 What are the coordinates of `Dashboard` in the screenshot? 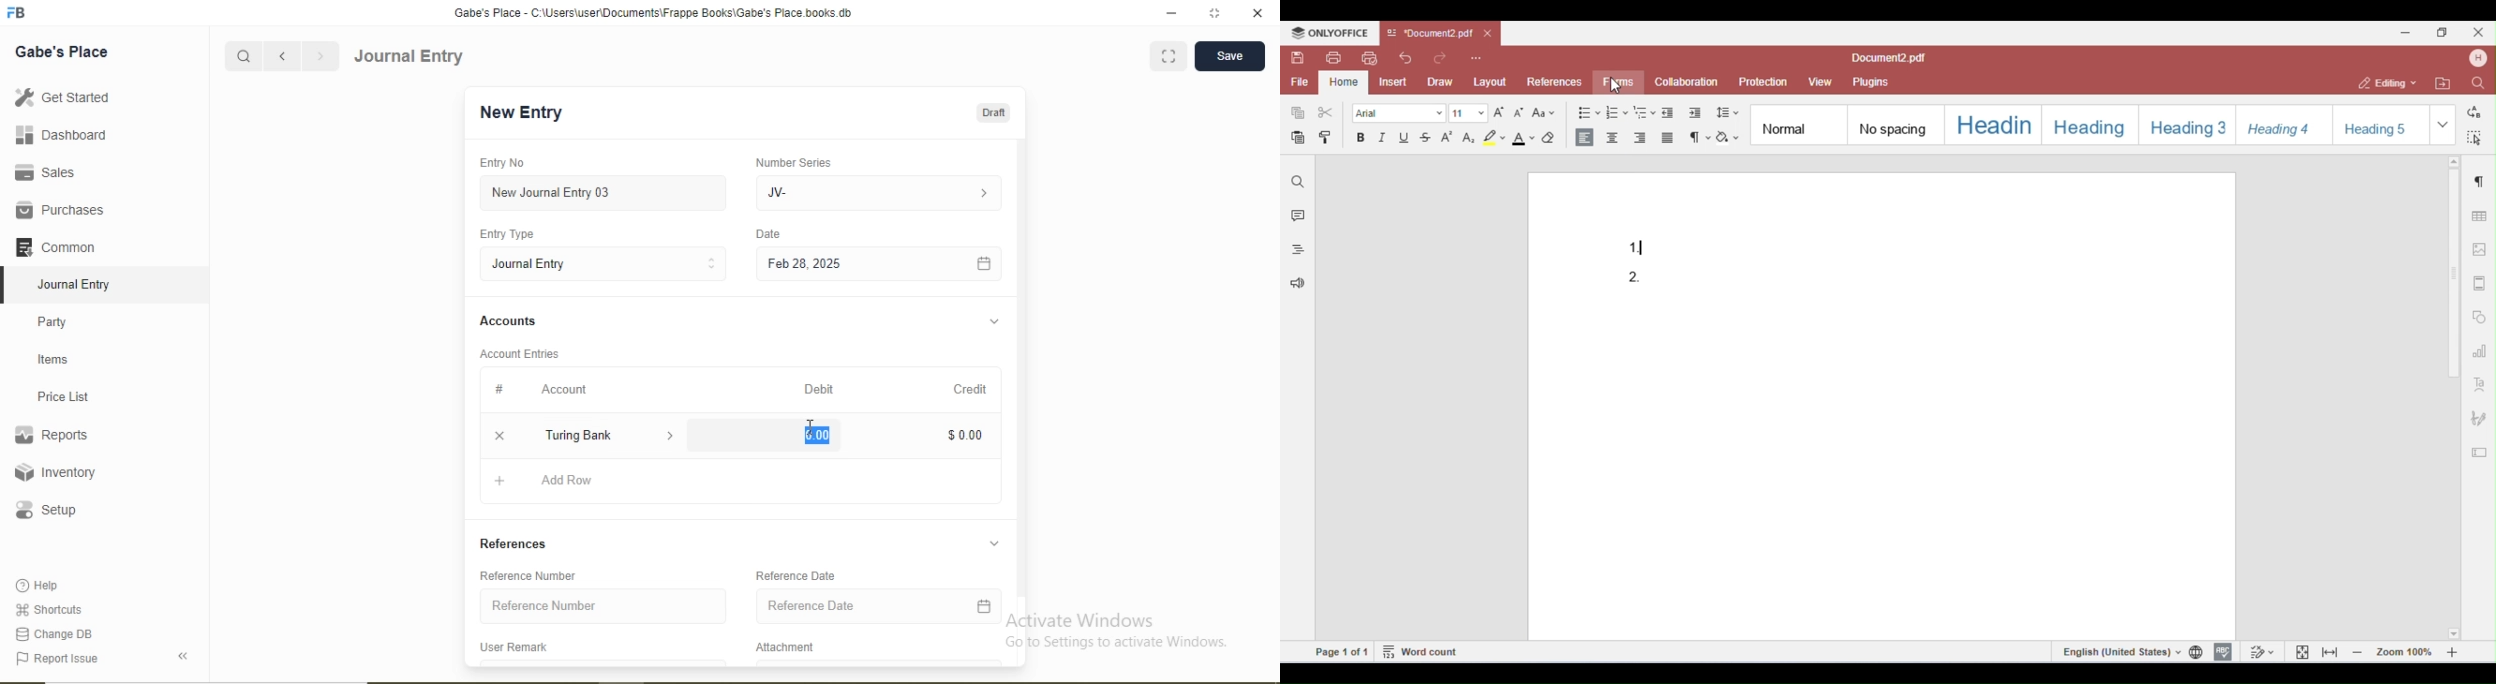 It's located at (62, 134).